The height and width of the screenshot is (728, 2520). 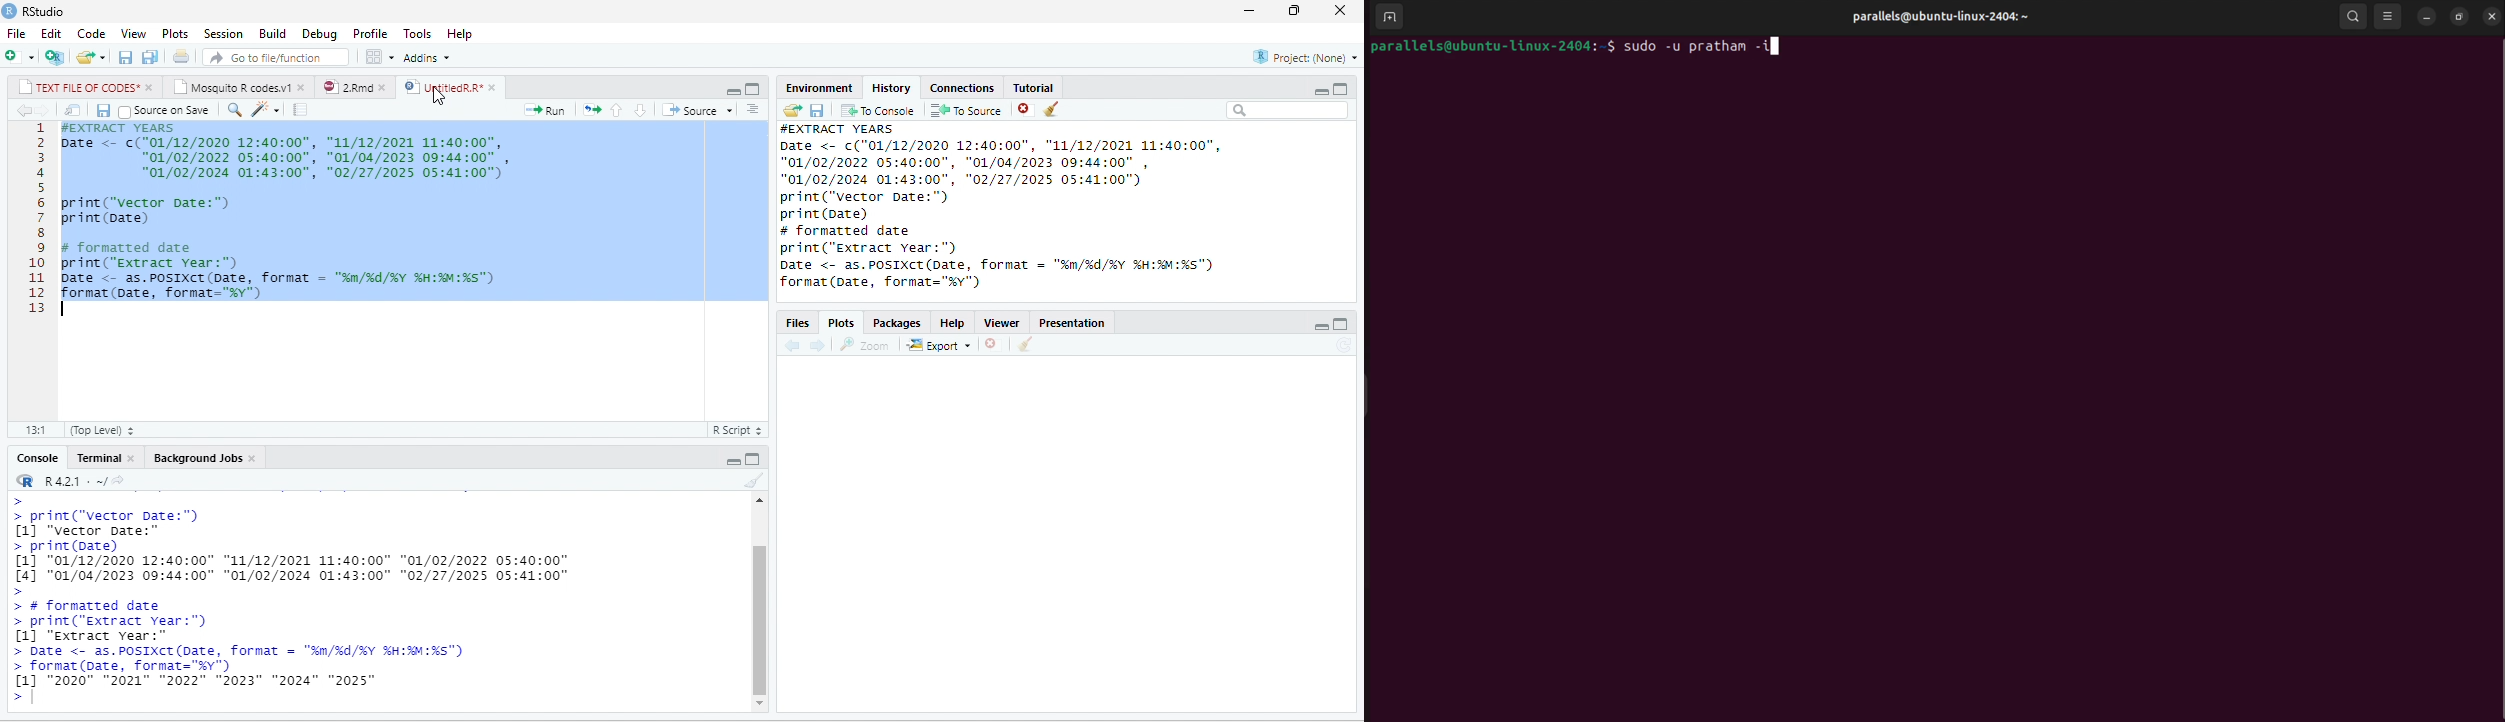 What do you see at coordinates (46, 12) in the screenshot?
I see `RStudio` at bounding box center [46, 12].